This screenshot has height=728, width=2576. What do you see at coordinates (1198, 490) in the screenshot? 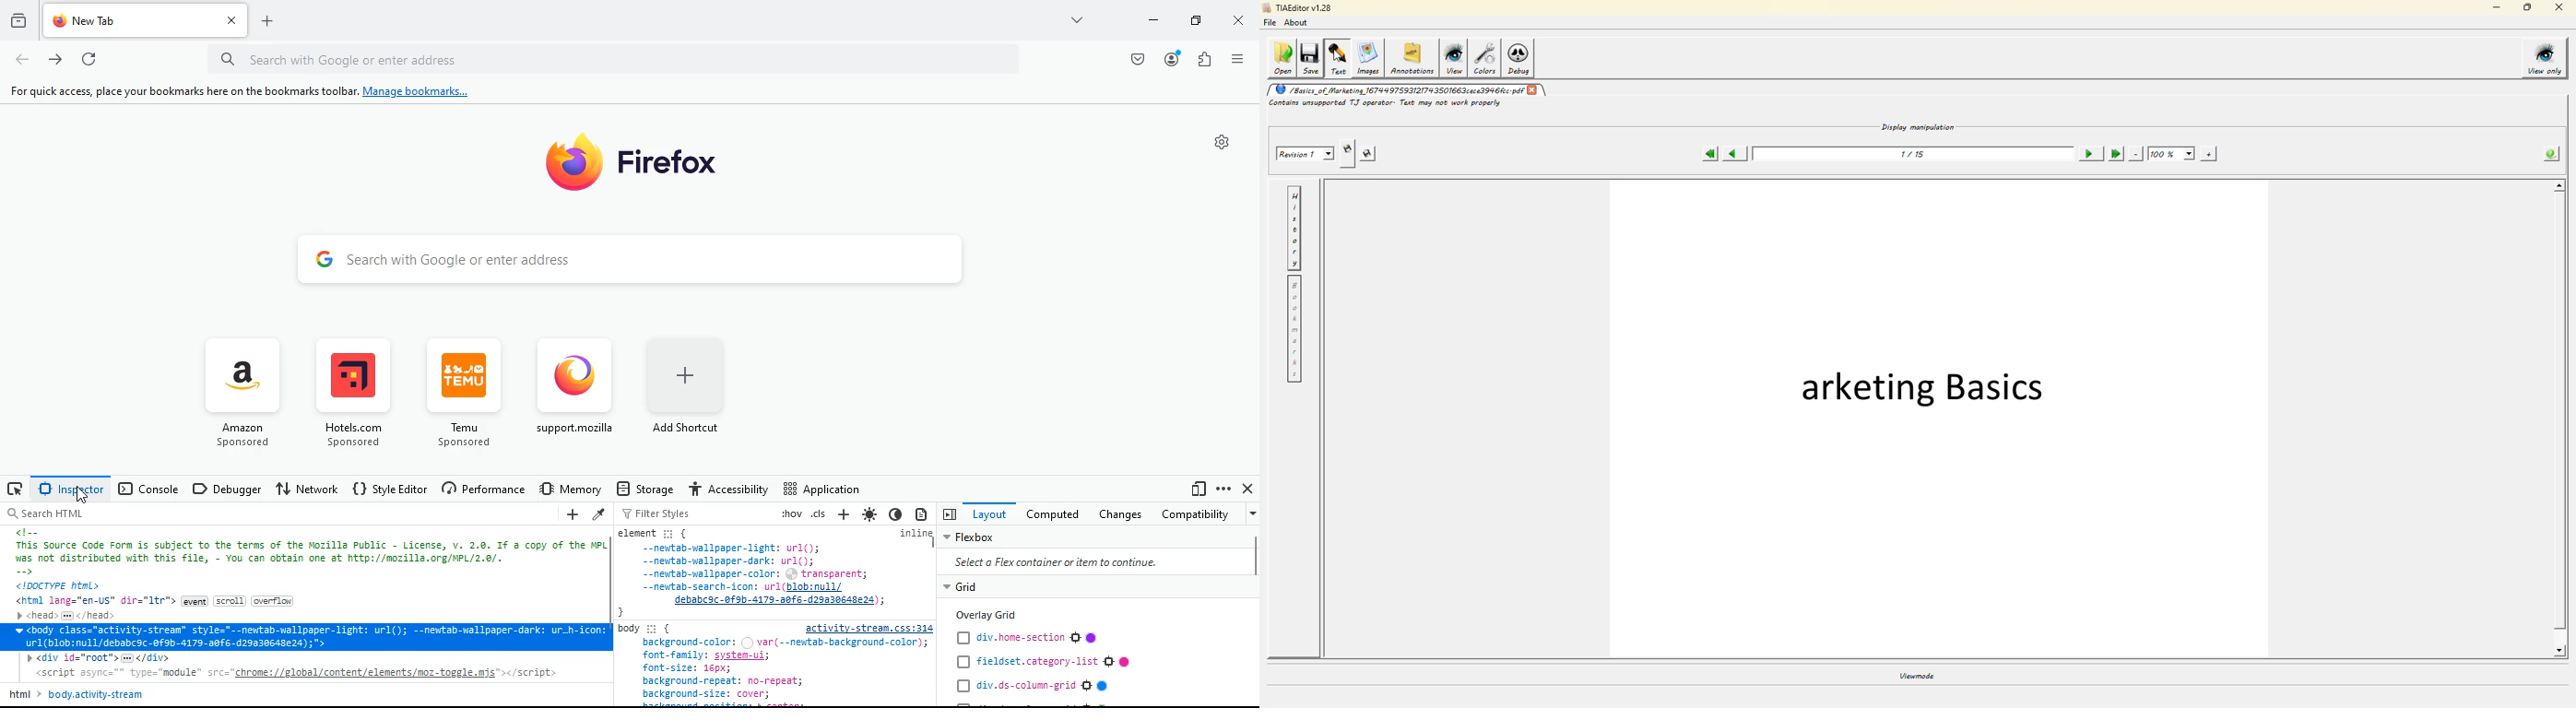
I see `screens` at bounding box center [1198, 490].